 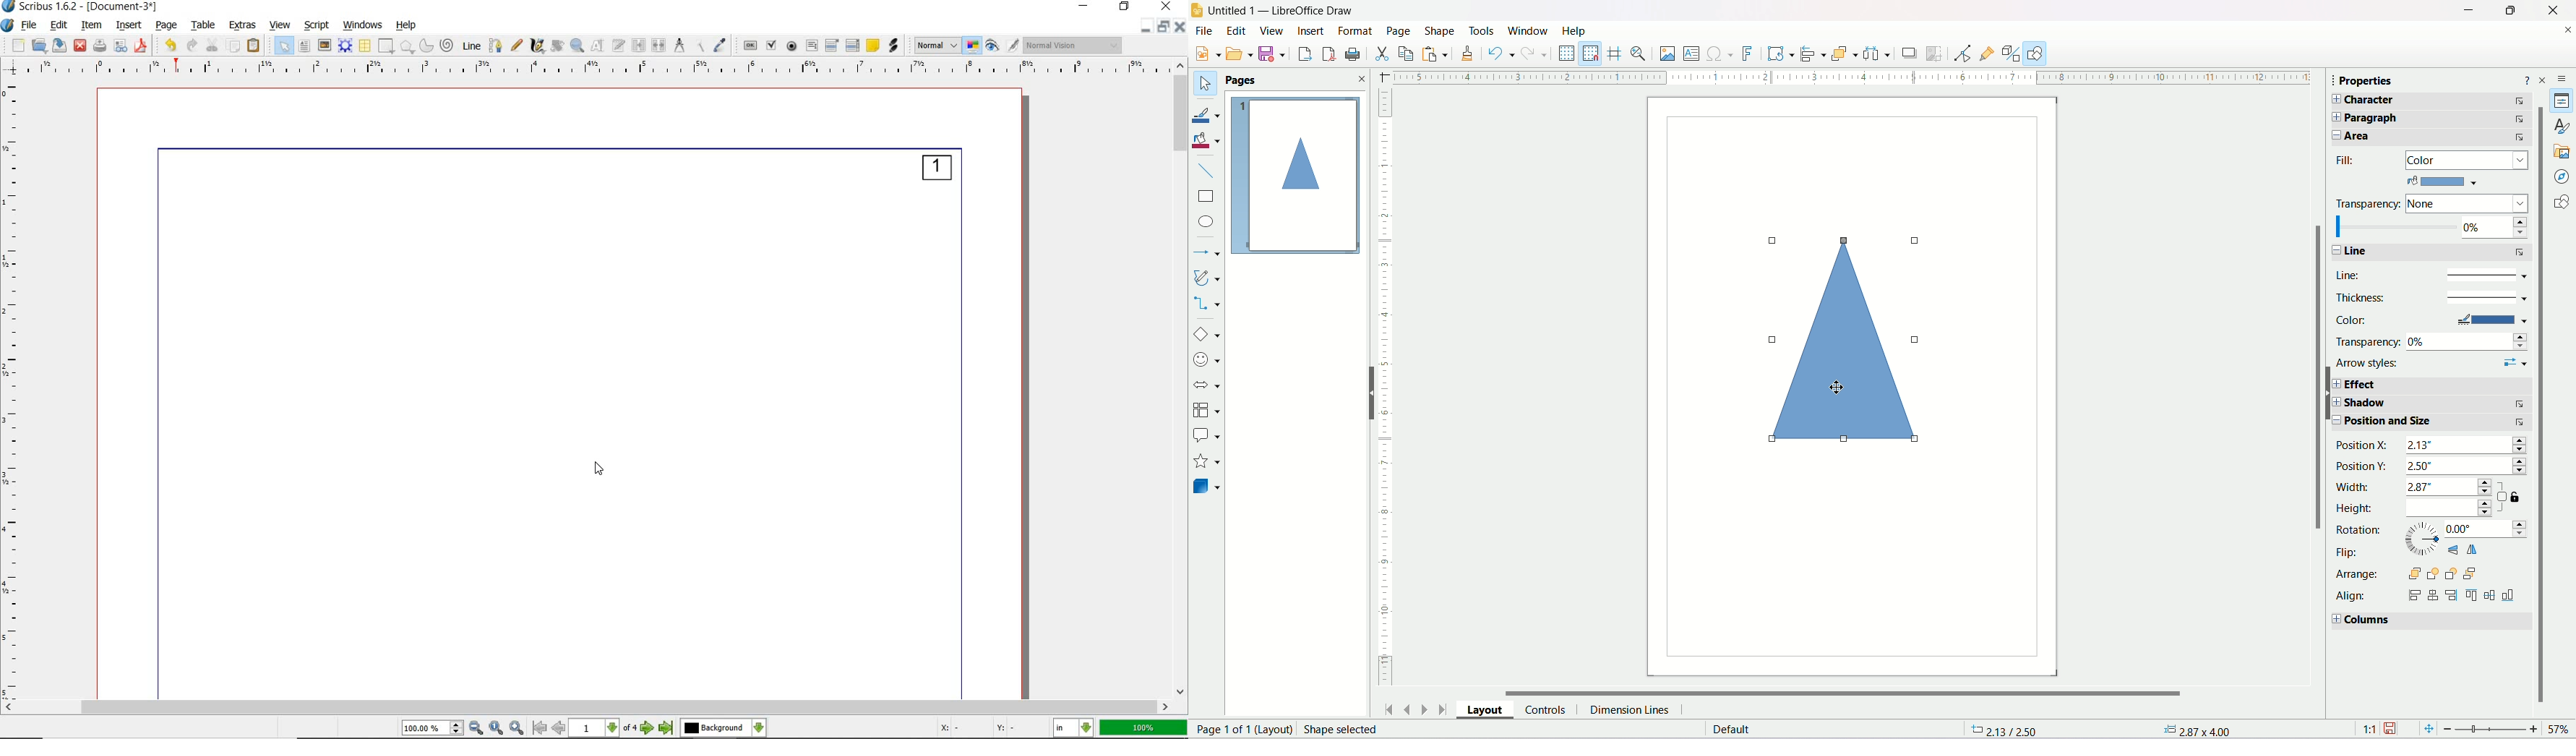 I want to click on Insert image, so click(x=1667, y=53).